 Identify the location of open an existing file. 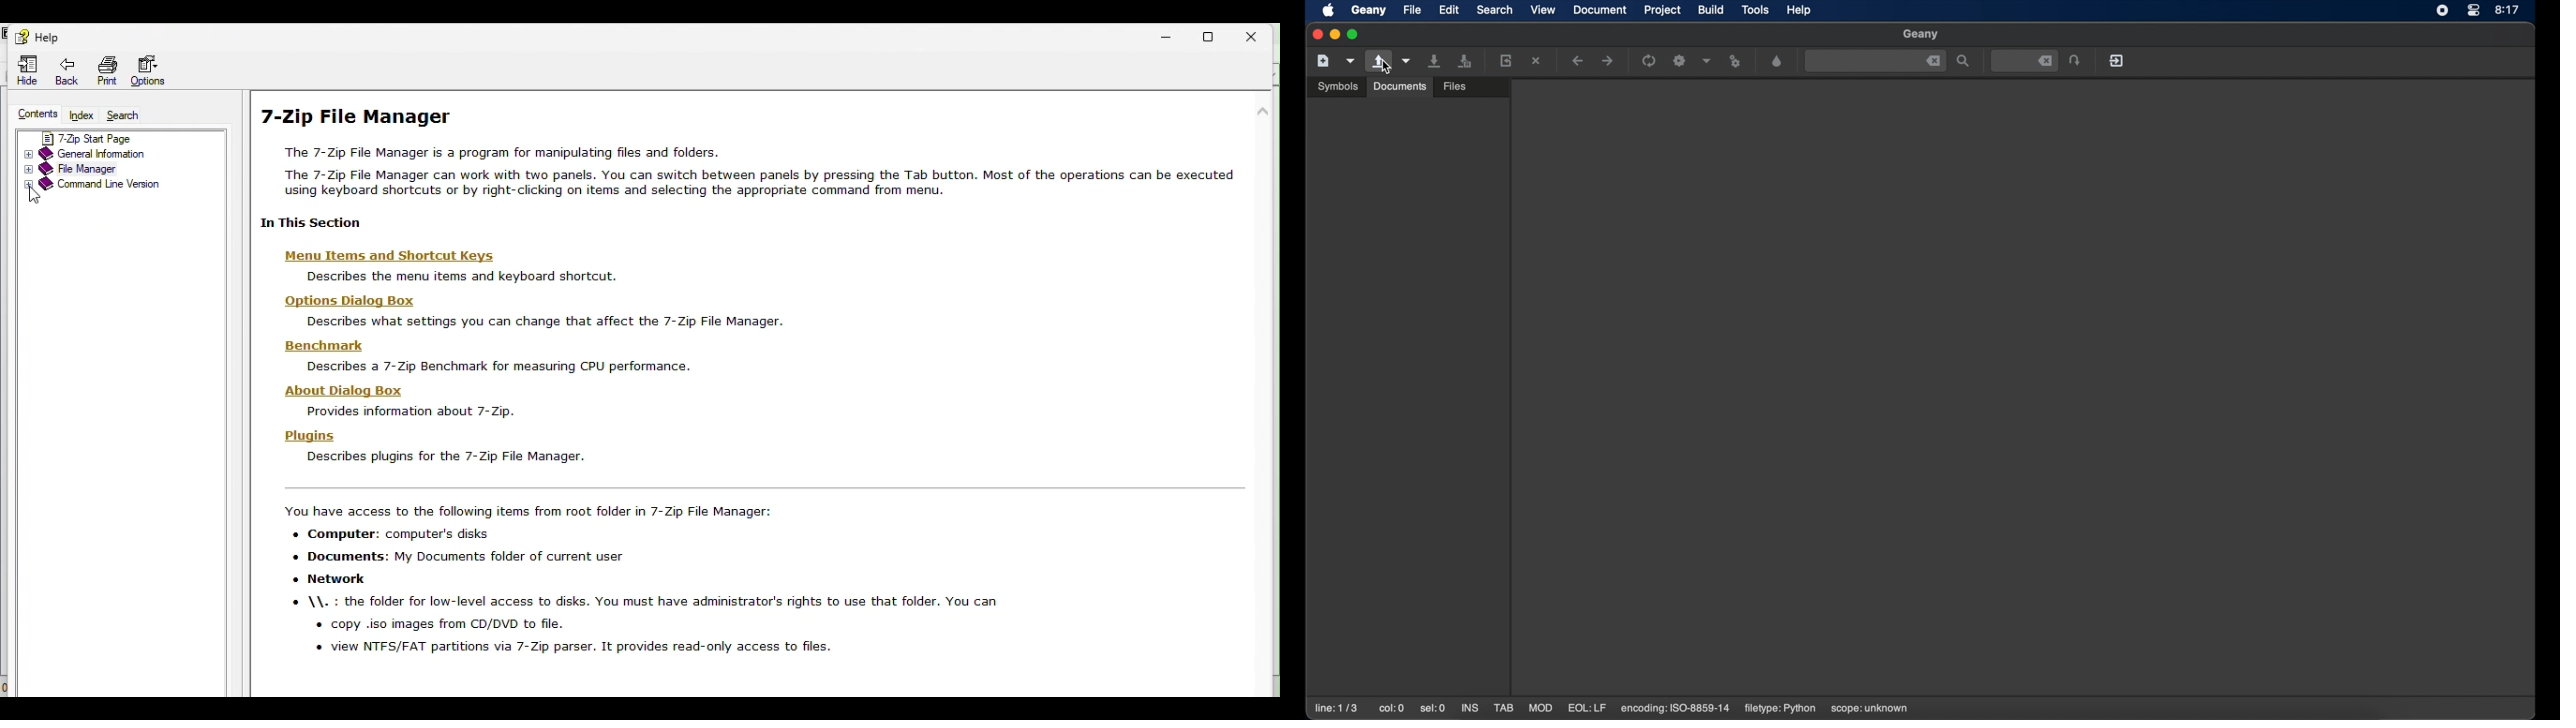
(1379, 61).